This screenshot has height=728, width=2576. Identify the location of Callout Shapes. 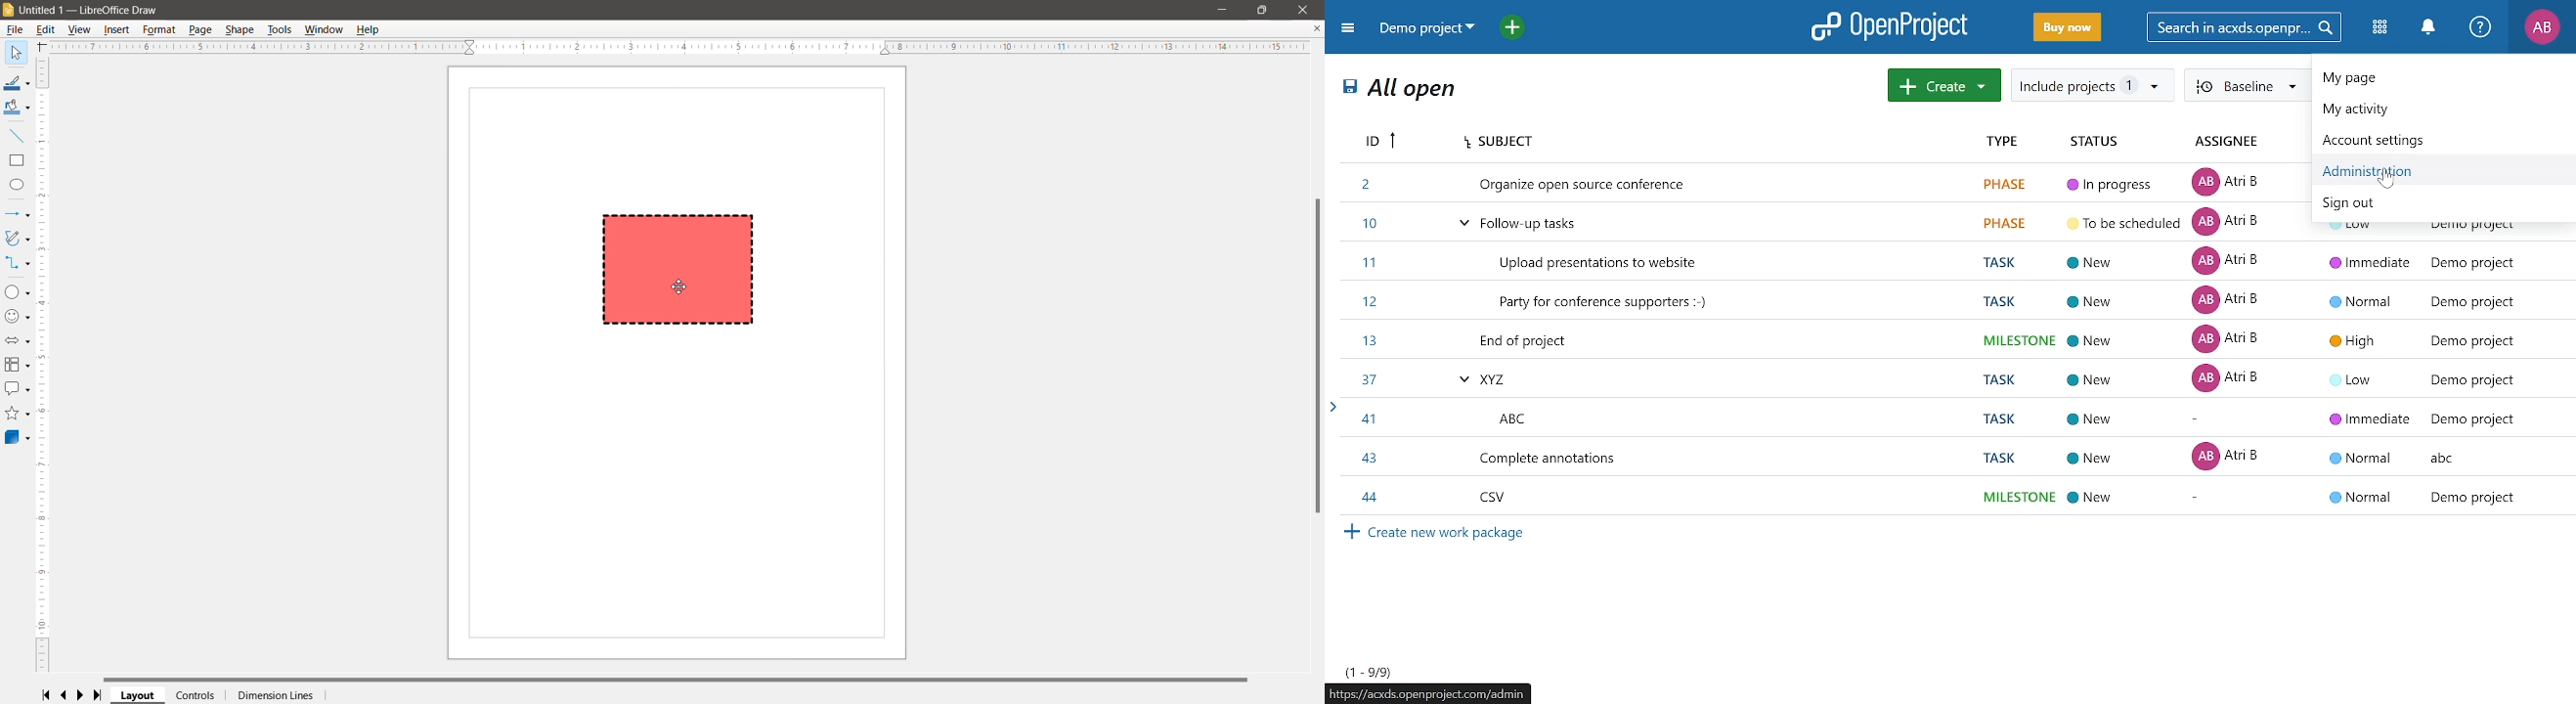
(17, 389).